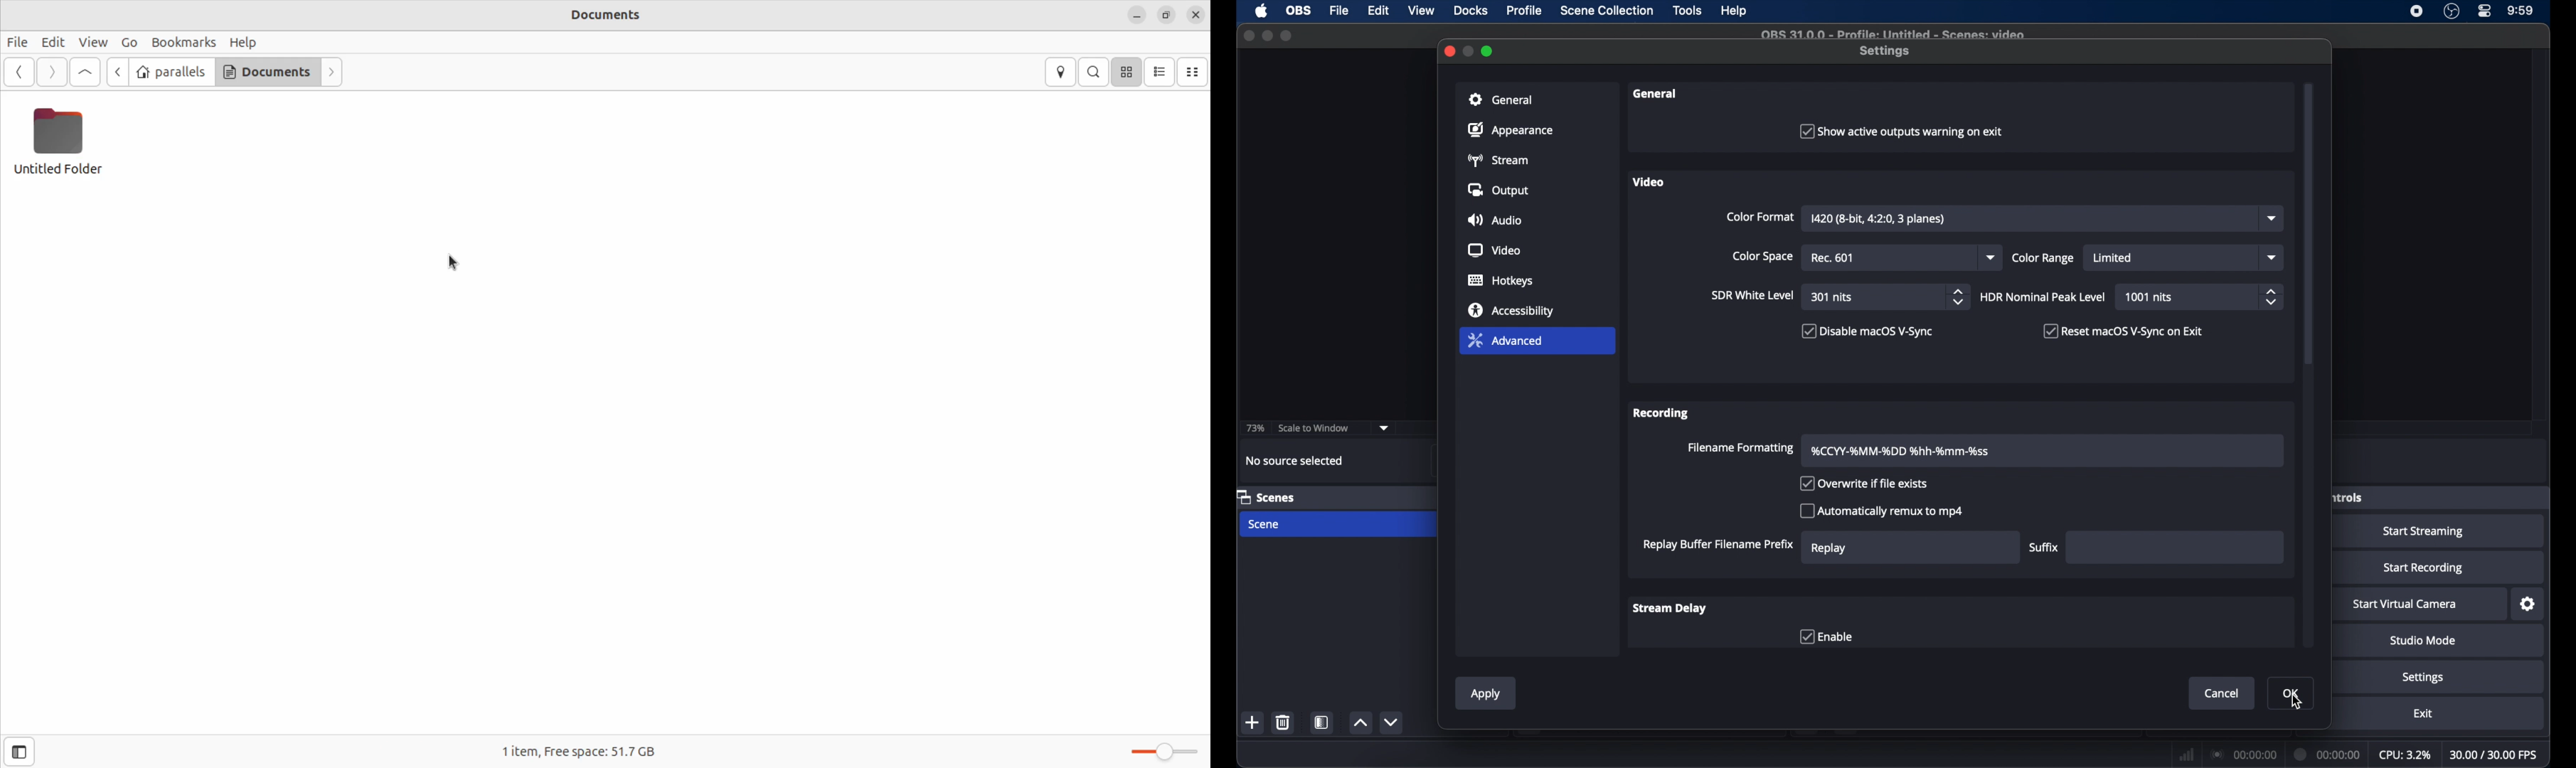 The image size is (2576, 784). Describe the element at coordinates (2452, 11) in the screenshot. I see `obs studio` at that location.